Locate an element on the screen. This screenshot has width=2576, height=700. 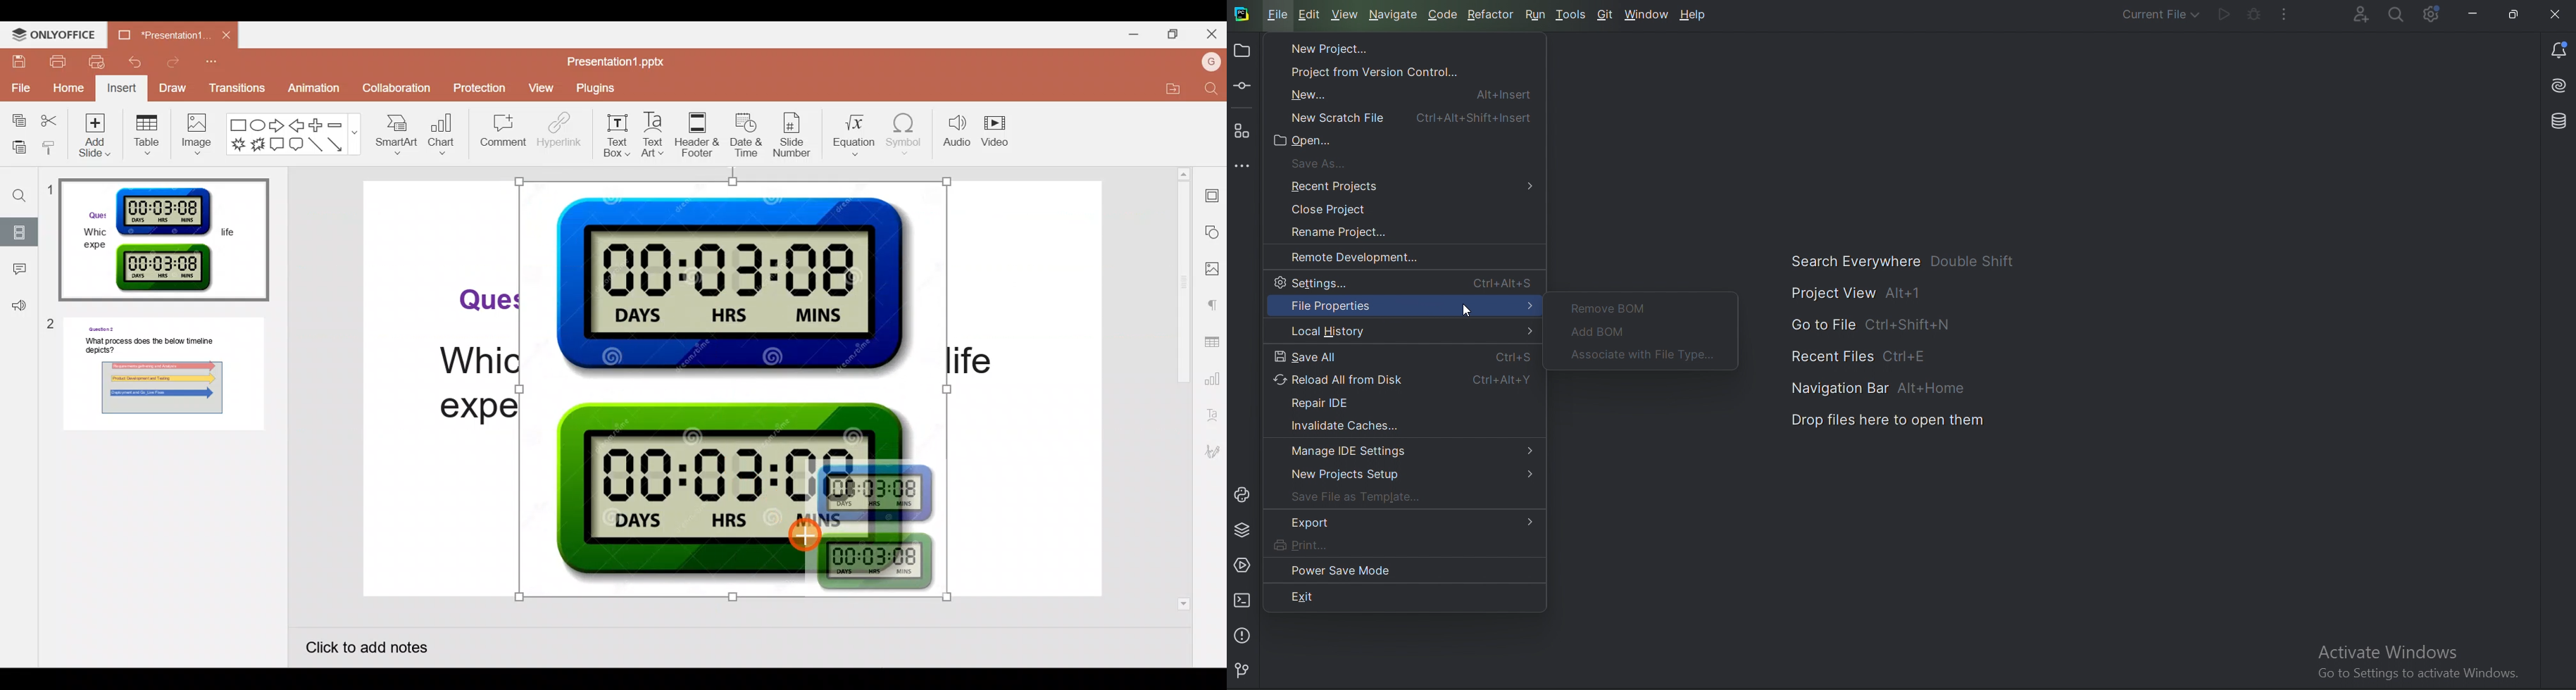
Text box is located at coordinates (615, 133).